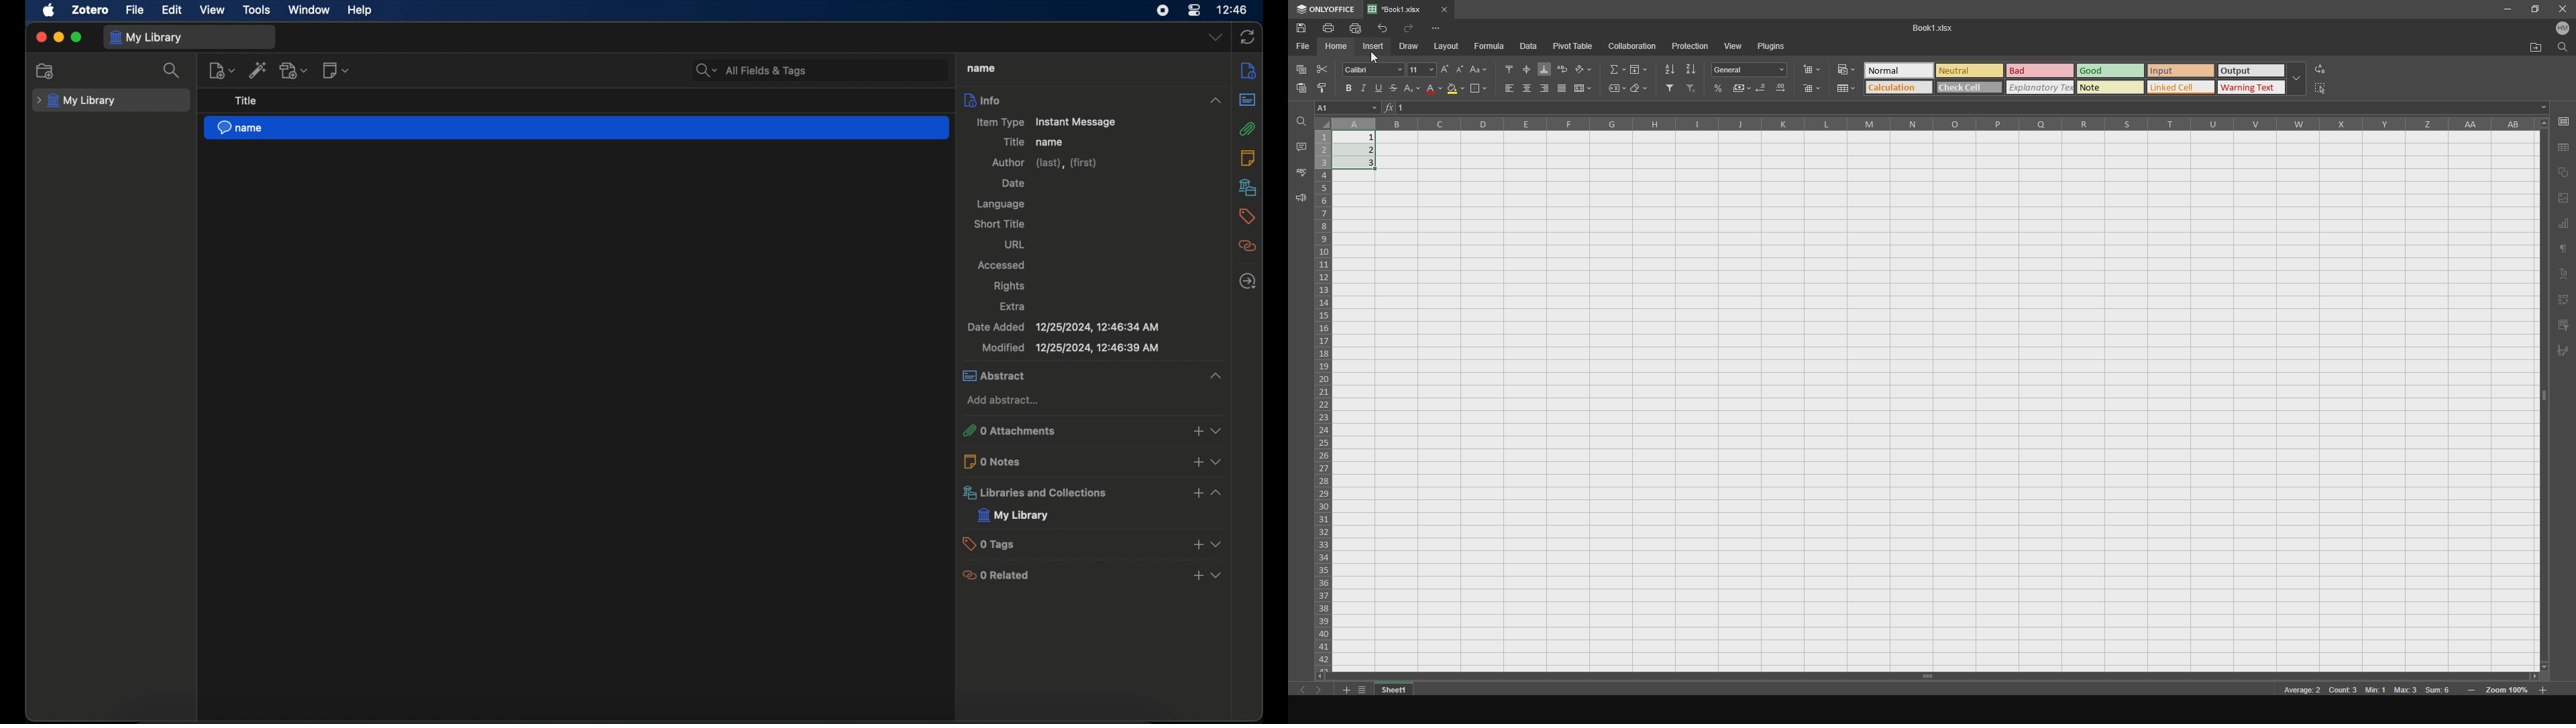  I want to click on find, so click(1300, 122).